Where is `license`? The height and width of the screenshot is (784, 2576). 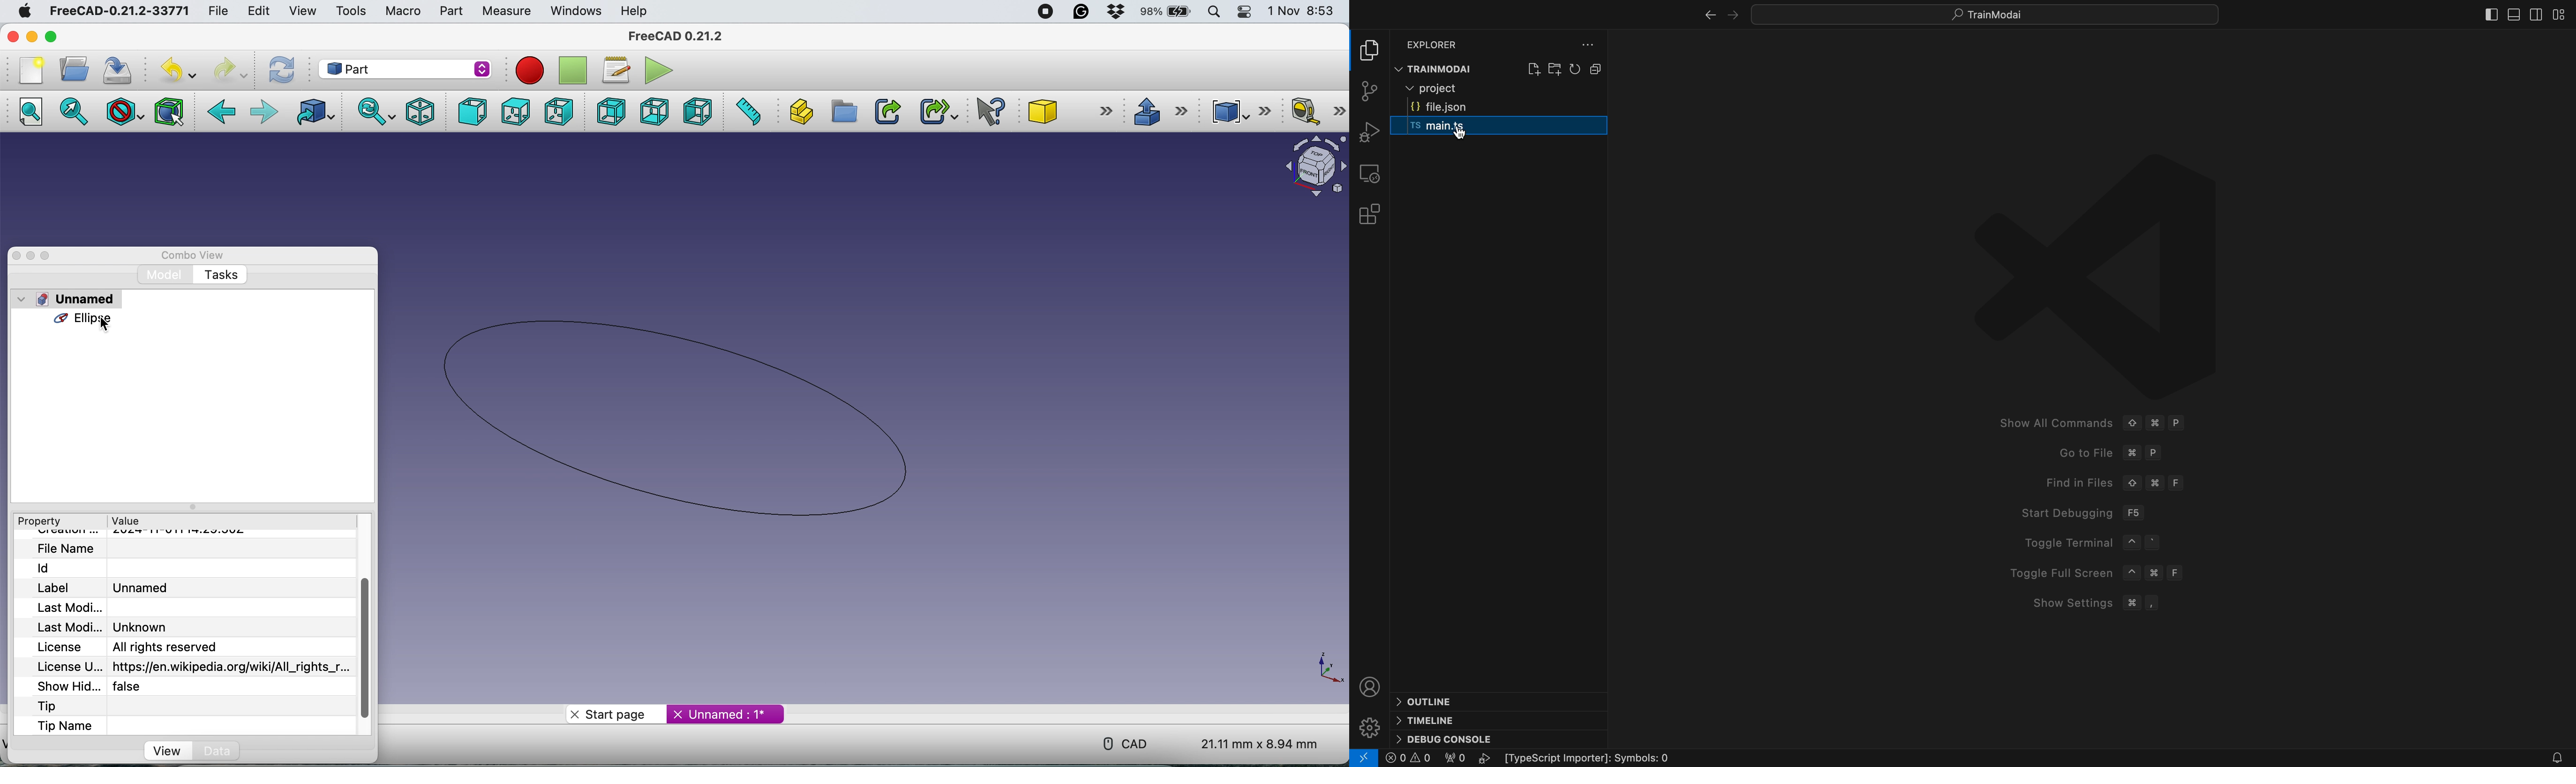 license is located at coordinates (134, 645).